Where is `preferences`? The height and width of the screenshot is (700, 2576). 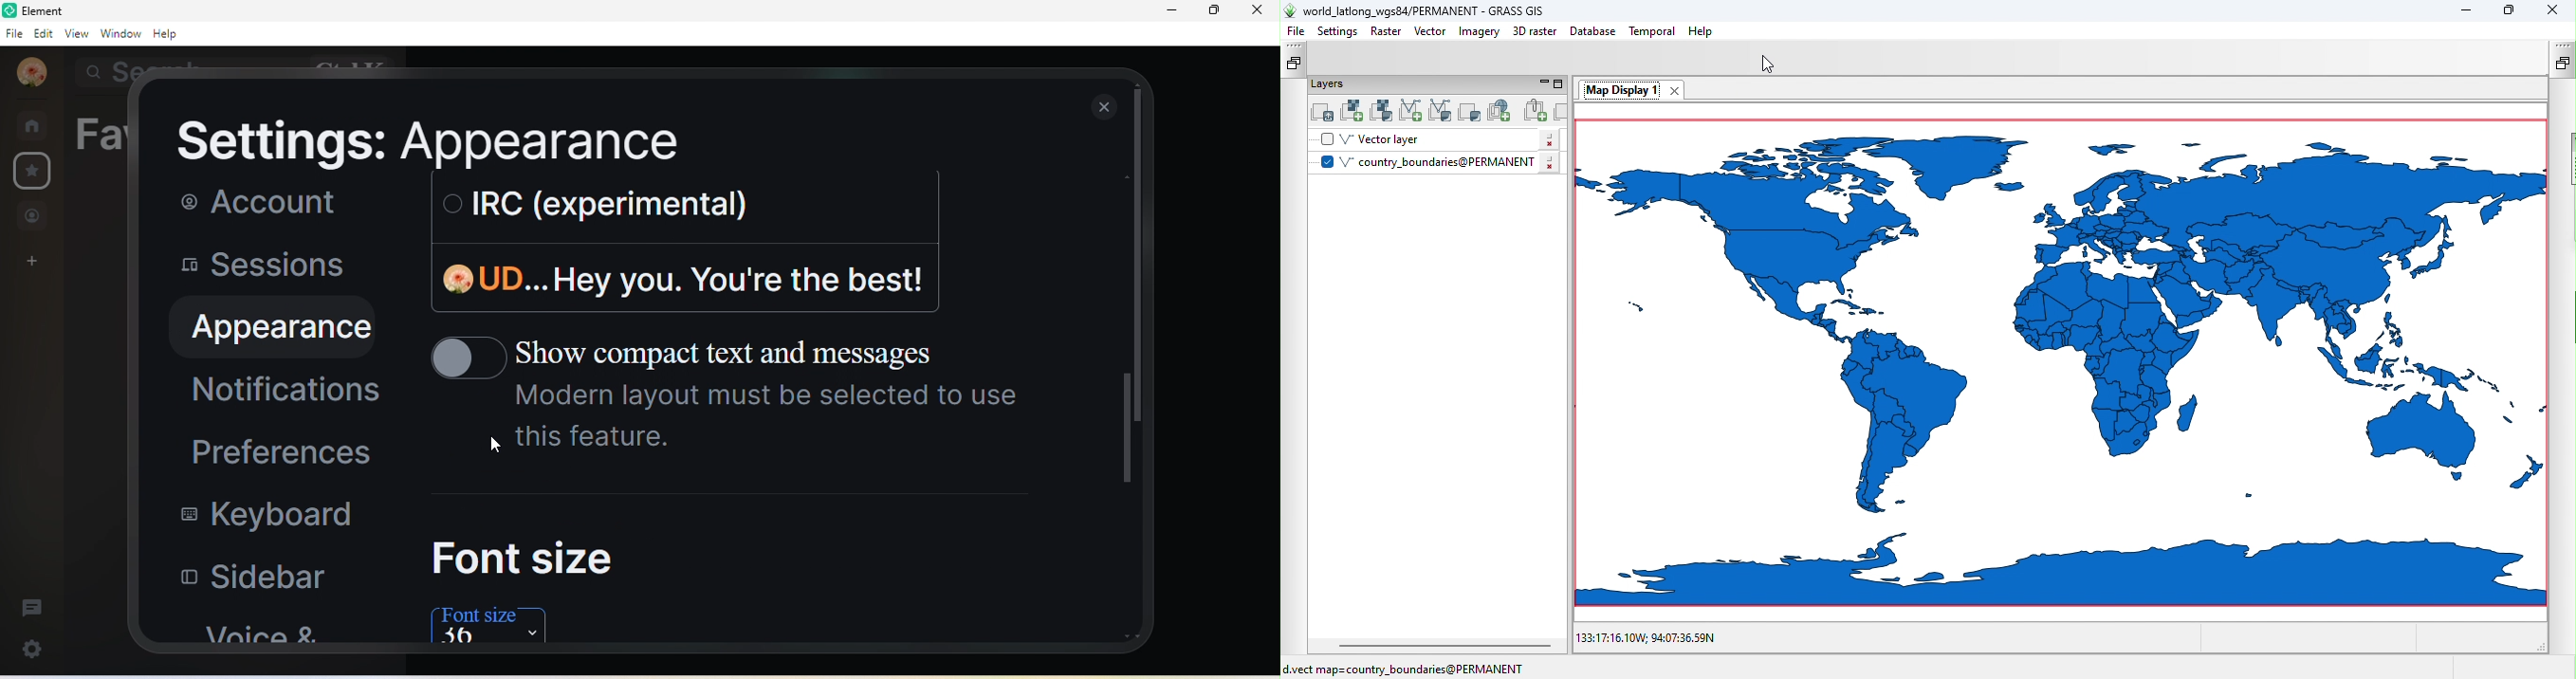 preferences is located at coordinates (272, 450).